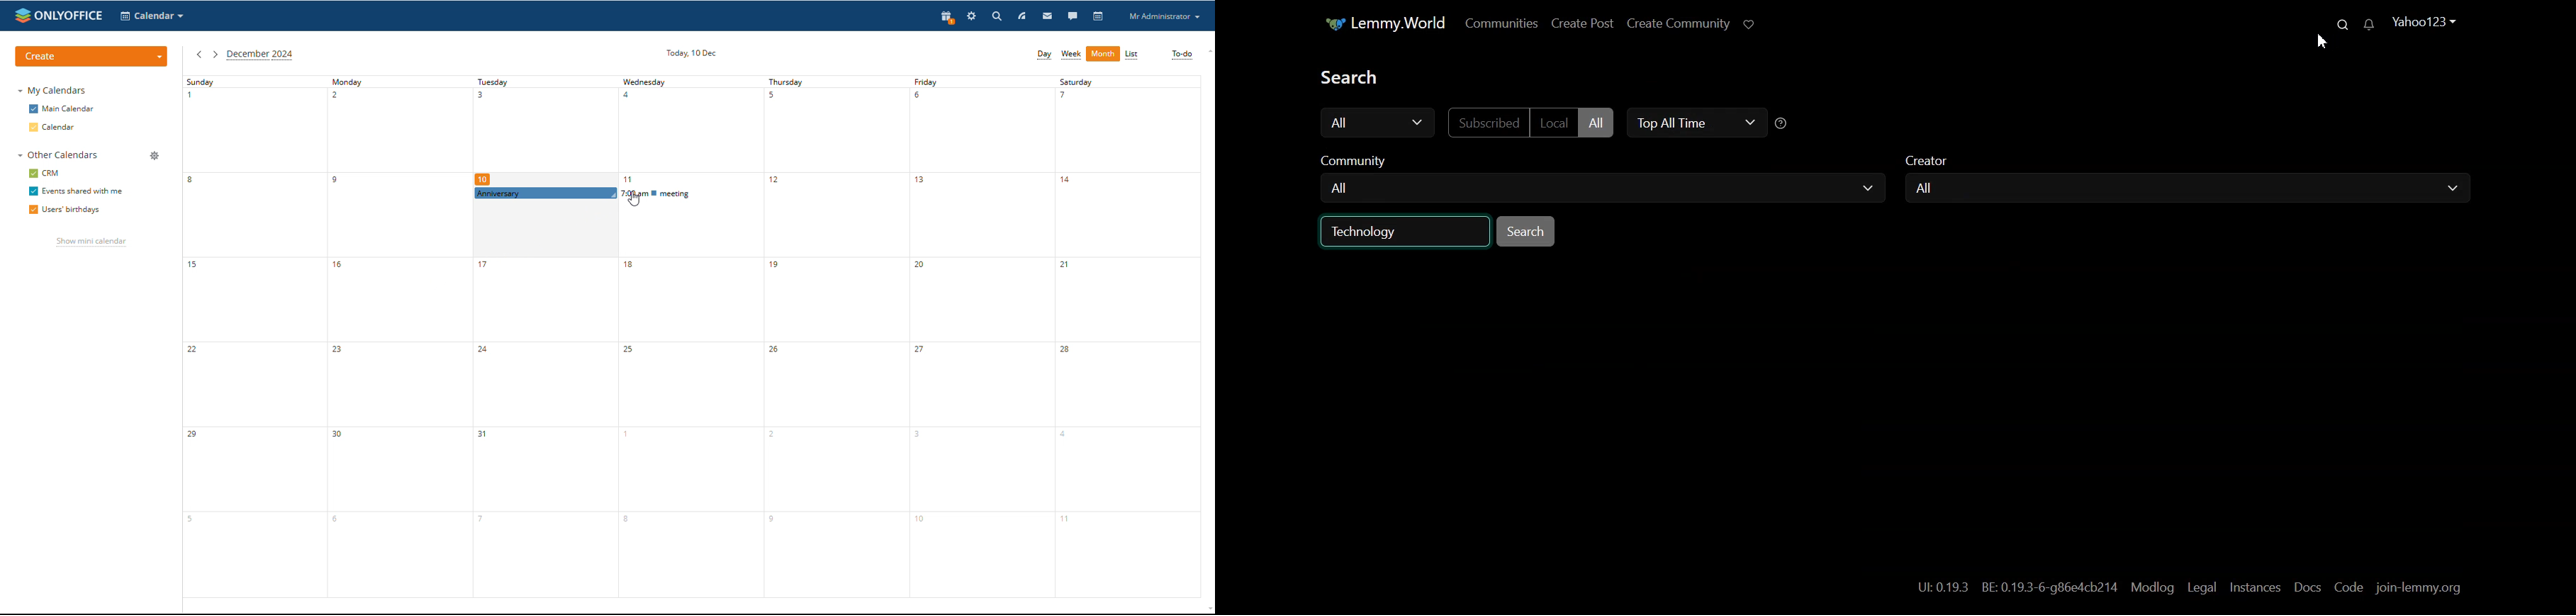 The width and height of the screenshot is (2576, 616). What do you see at coordinates (1038, 16) in the screenshot?
I see `search` at bounding box center [1038, 16].